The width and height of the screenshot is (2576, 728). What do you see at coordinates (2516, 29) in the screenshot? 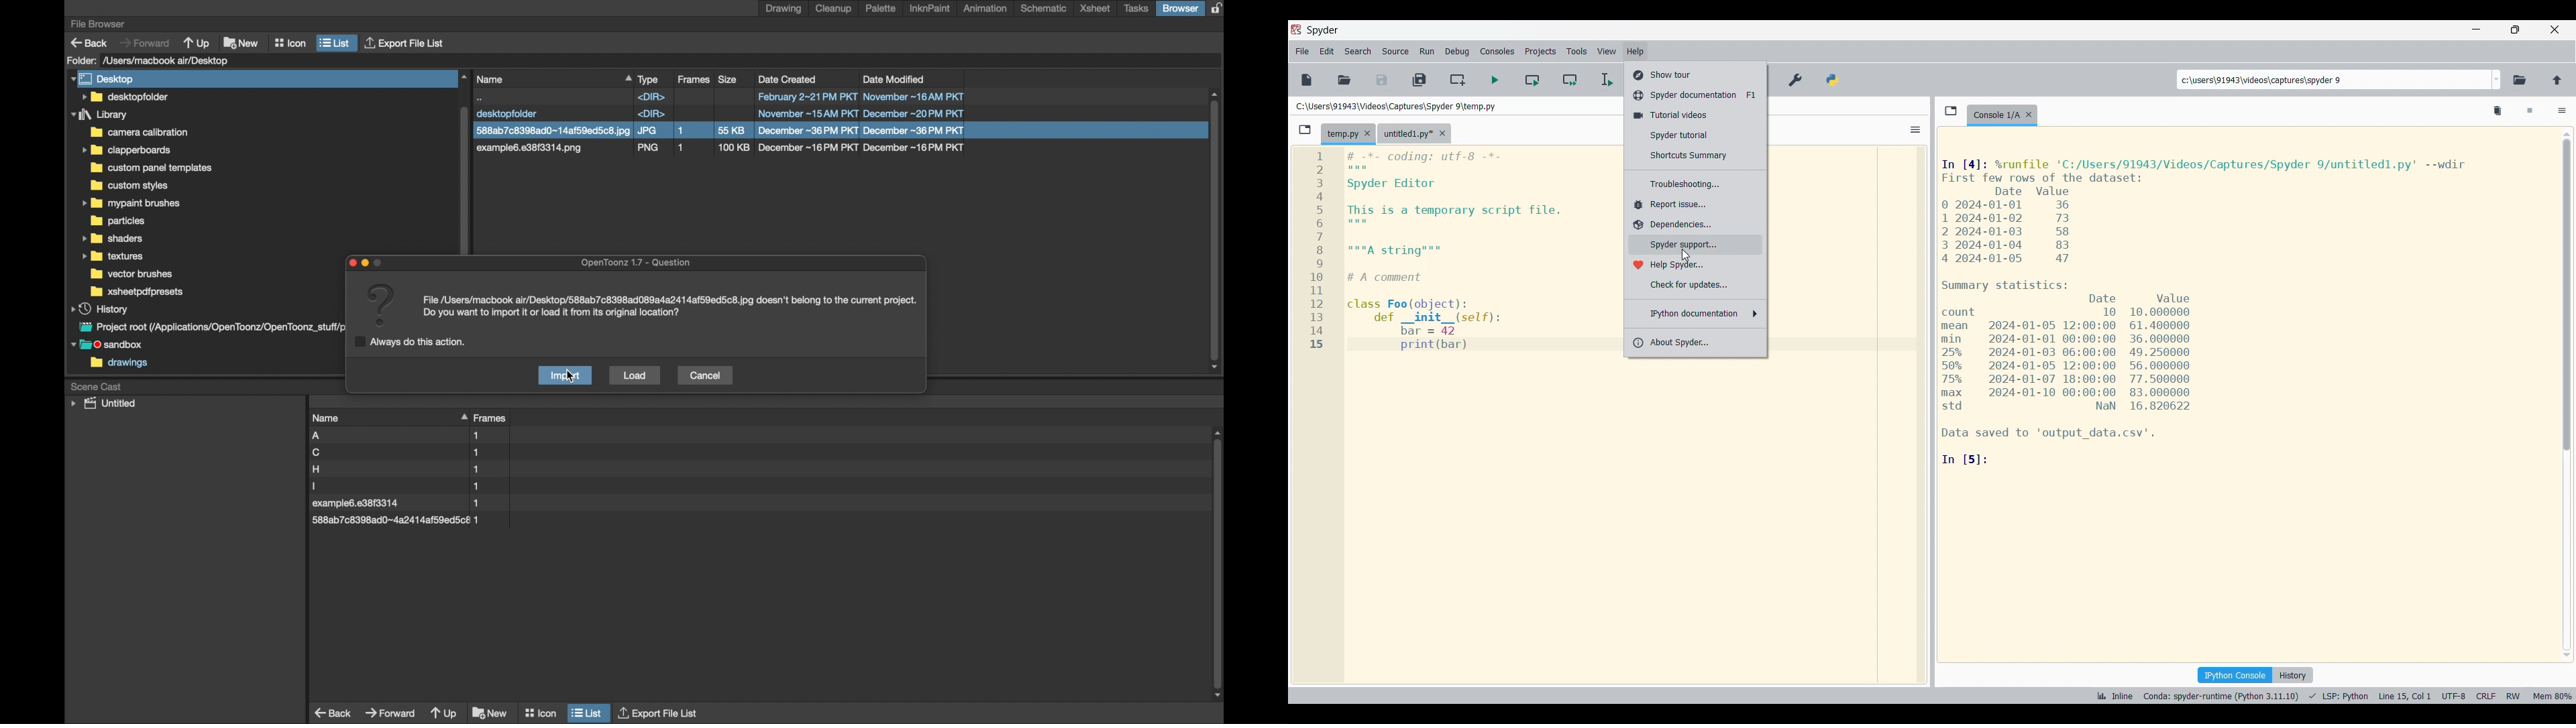
I see `Show in a smaller tab` at bounding box center [2516, 29].